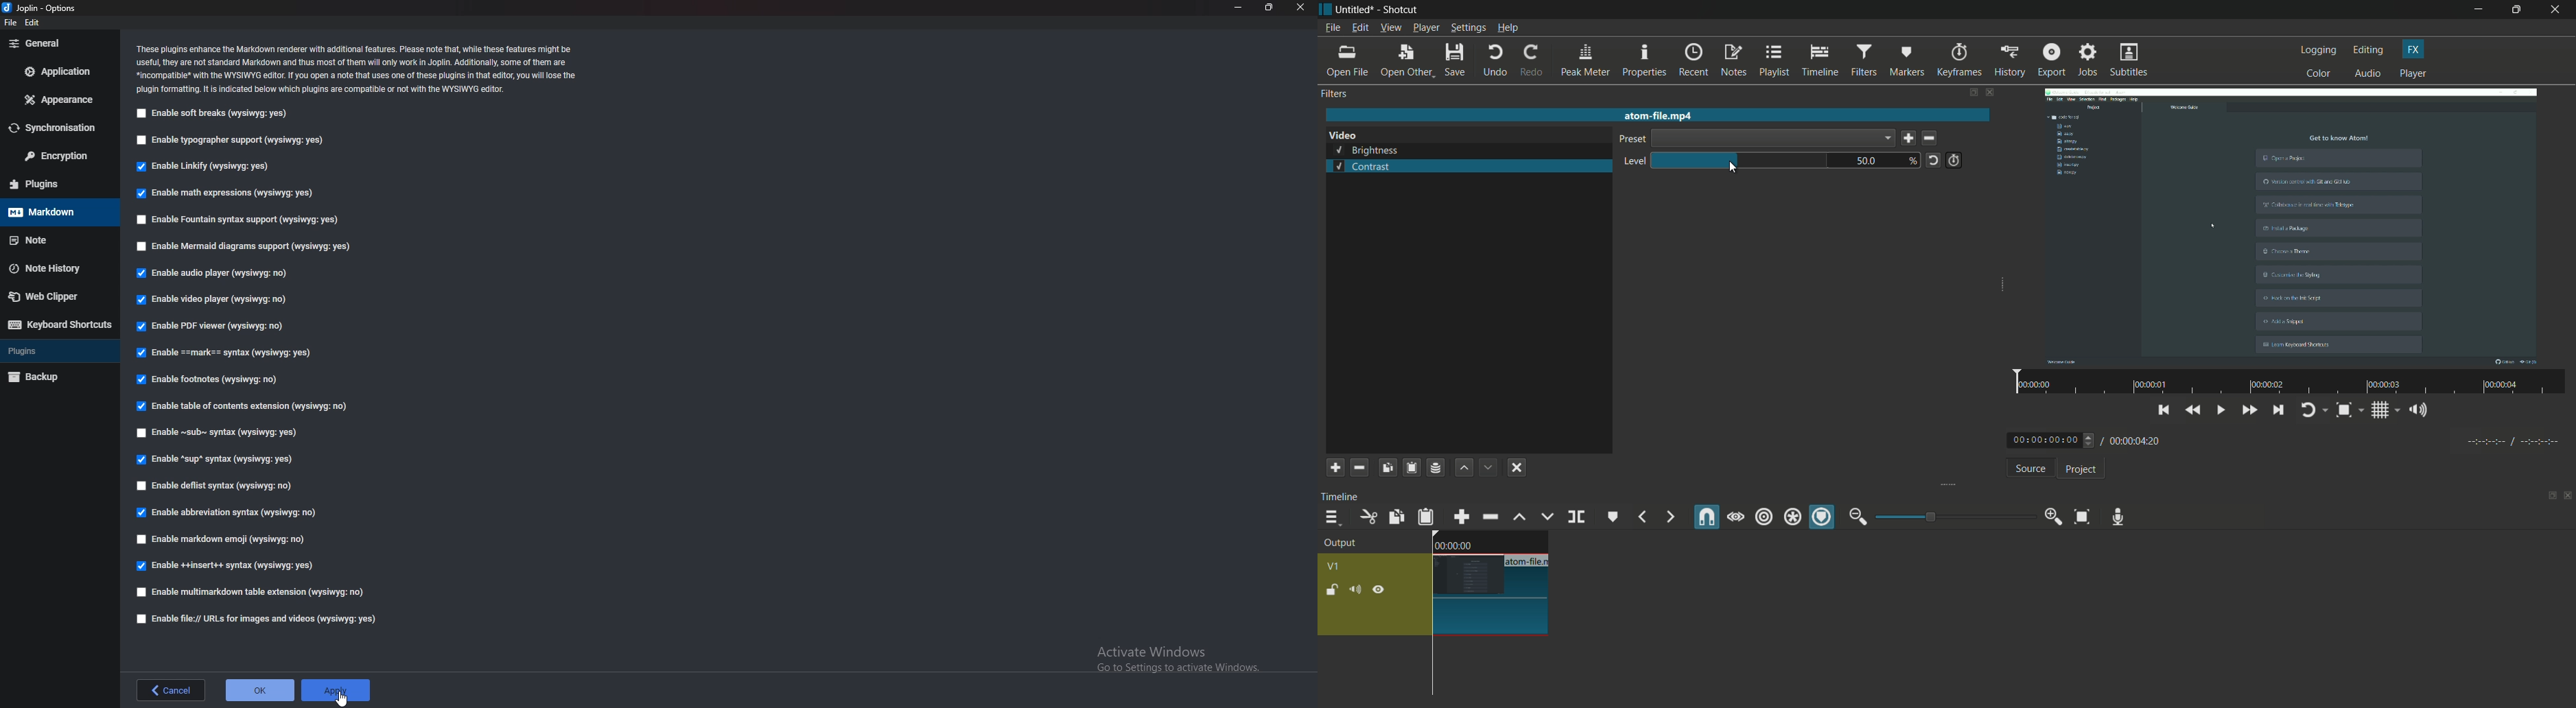 The image size is (2576, 728). I want to click on use keyframes for this parameter, so click(1954, 160).